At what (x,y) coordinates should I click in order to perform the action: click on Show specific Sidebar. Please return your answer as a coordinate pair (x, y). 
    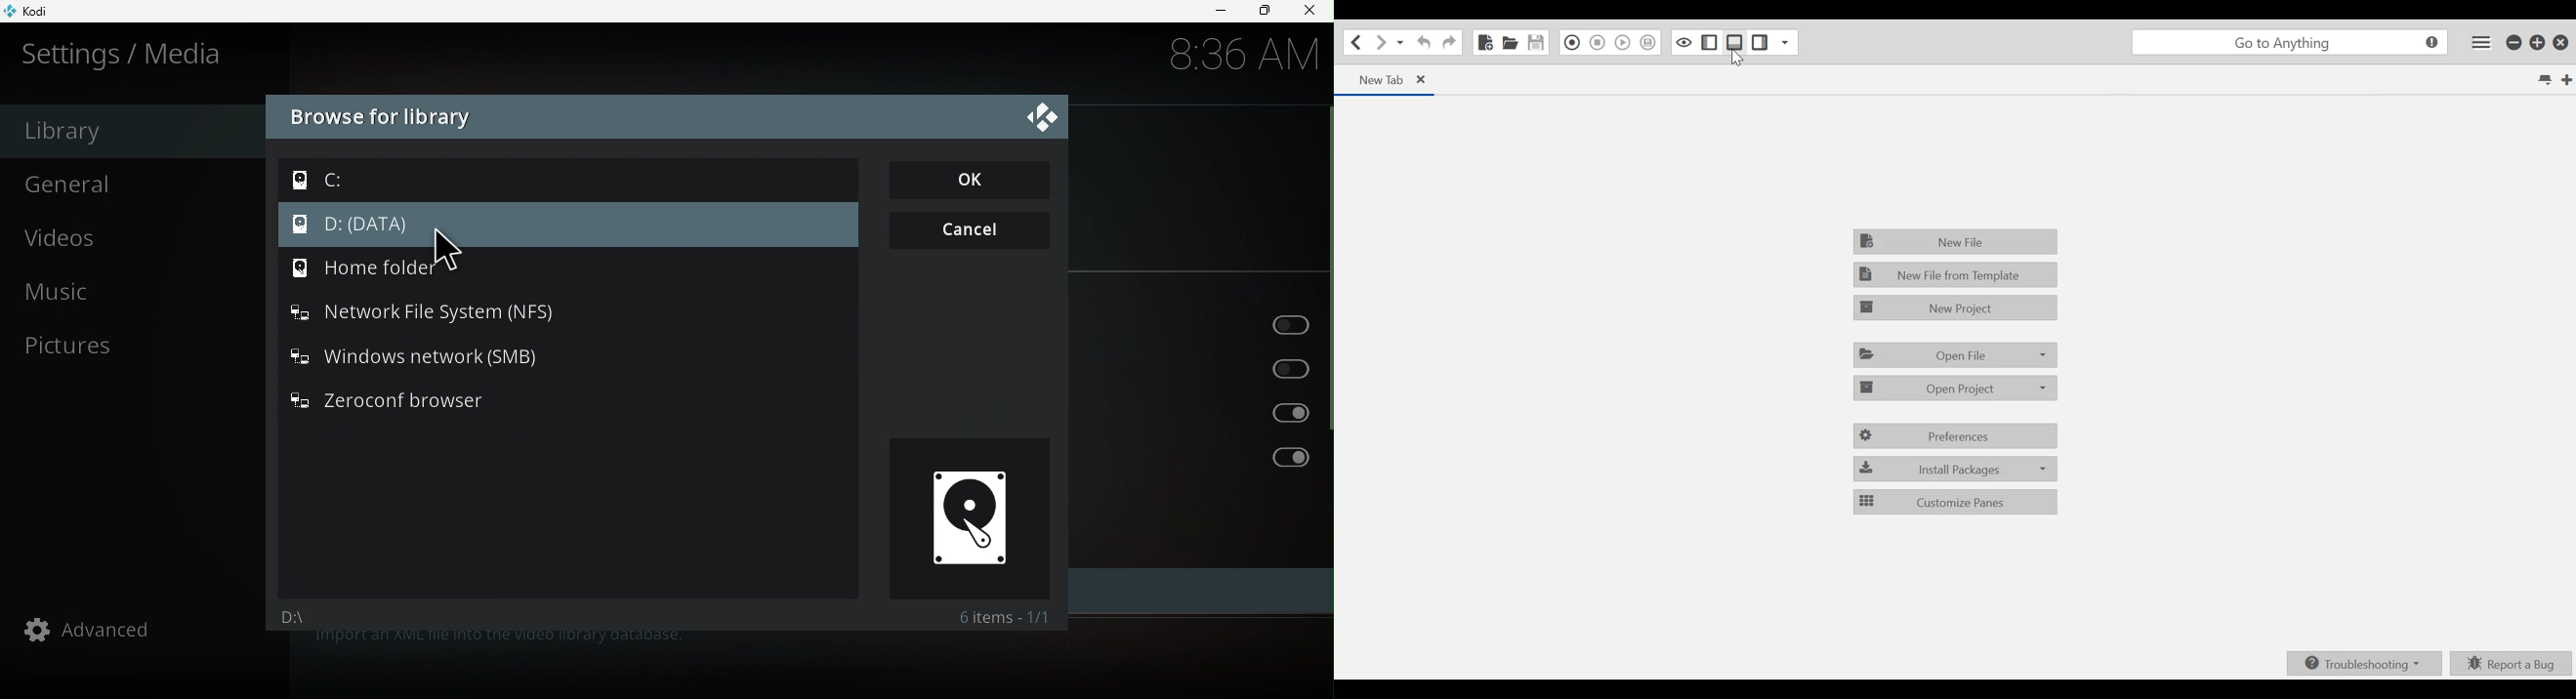
    Looking at the image, I should click on (1785, 43).